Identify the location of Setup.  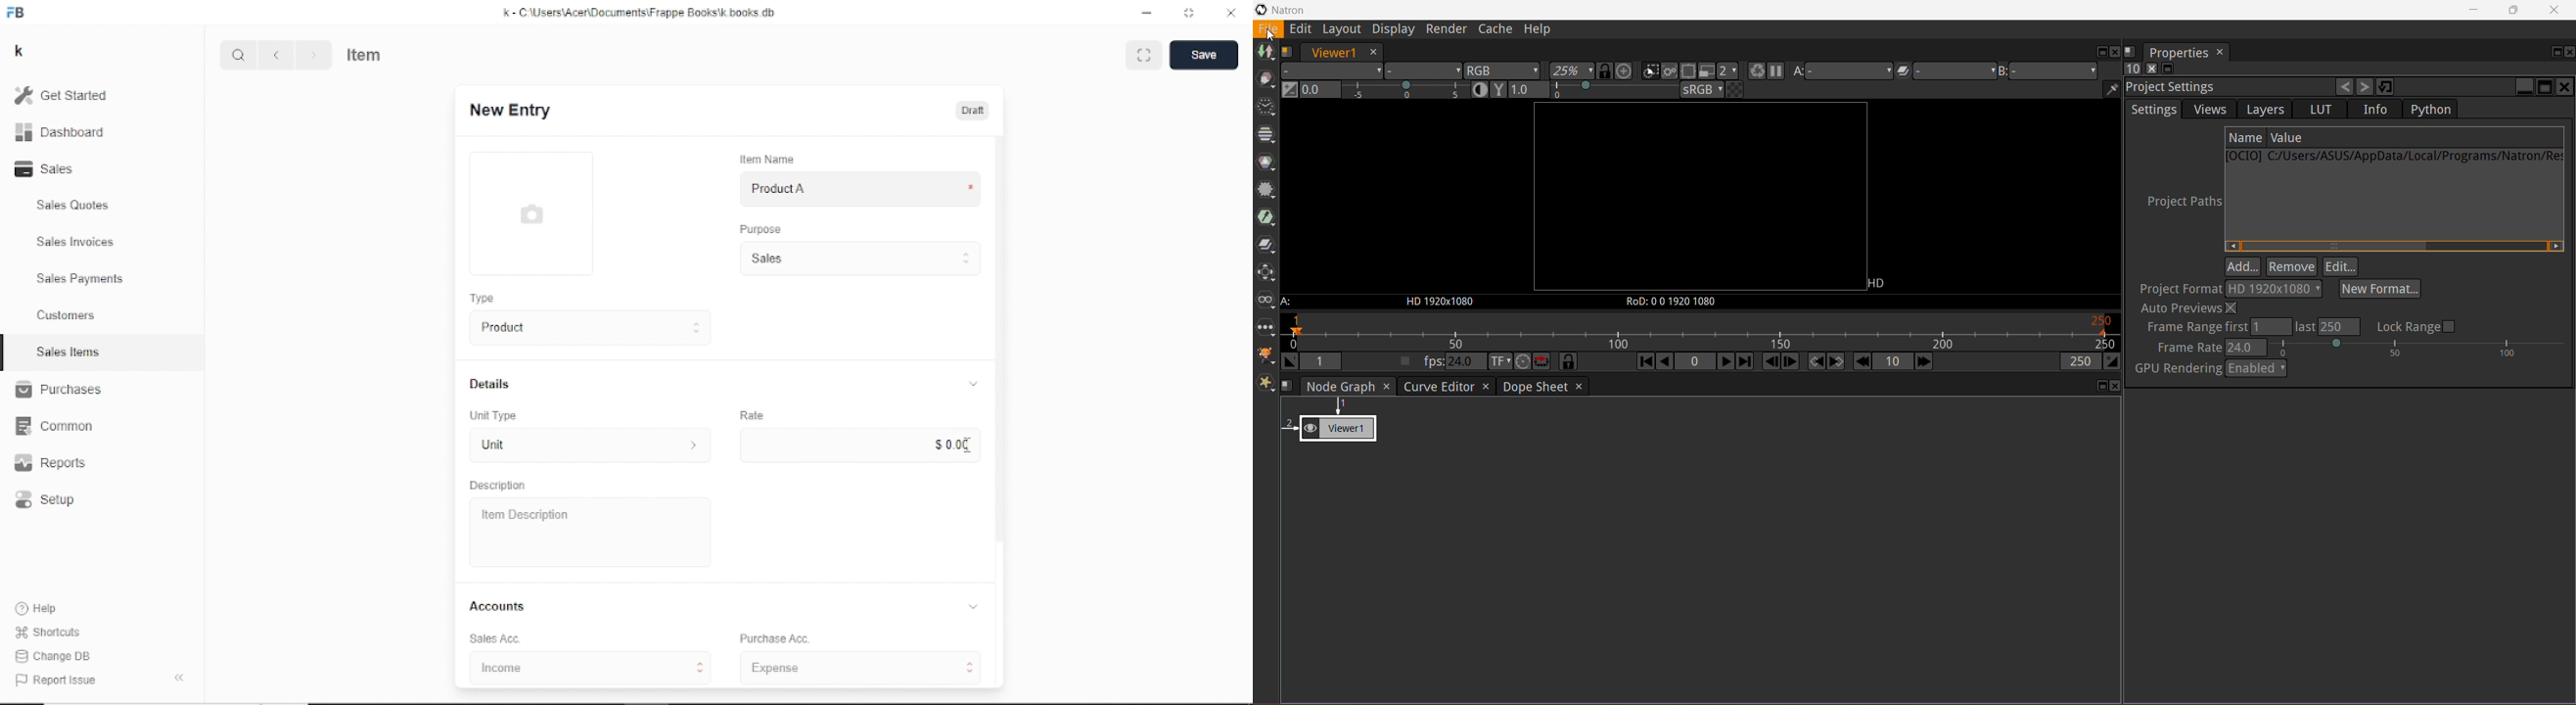
(46, 500).